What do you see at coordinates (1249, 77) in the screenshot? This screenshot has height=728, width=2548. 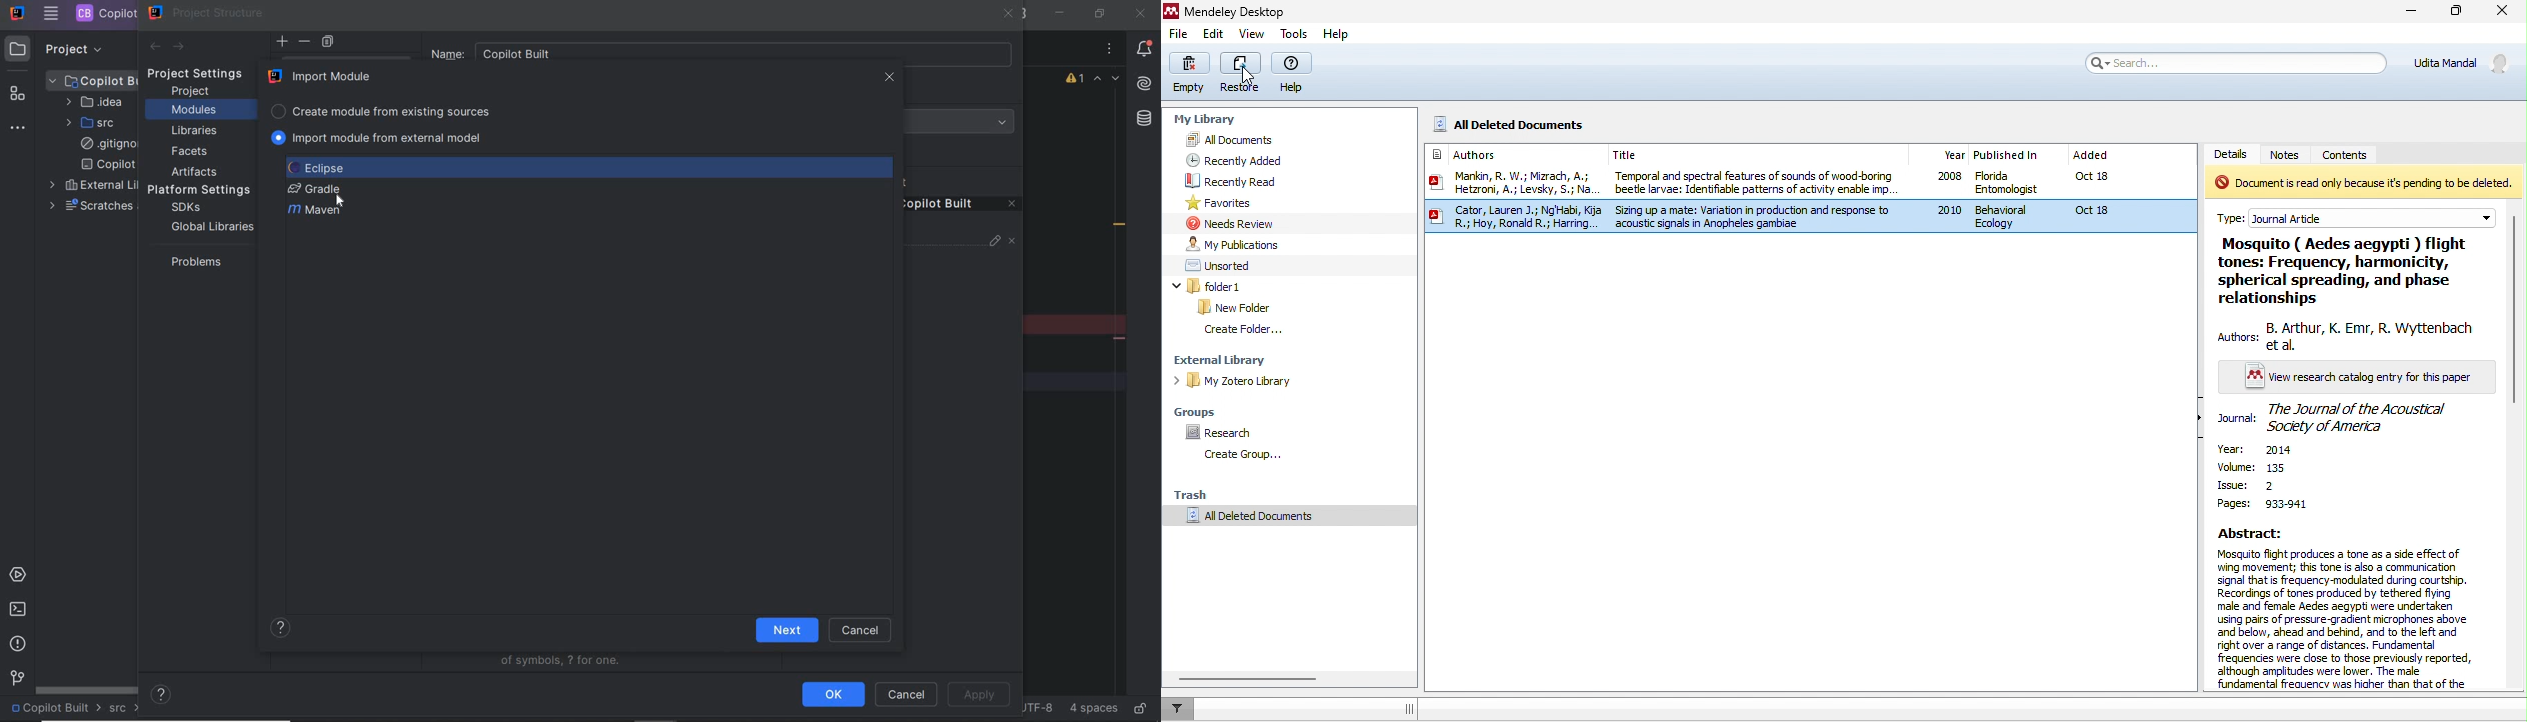 I see `cursor movement` at bounding box center [1249, 77].